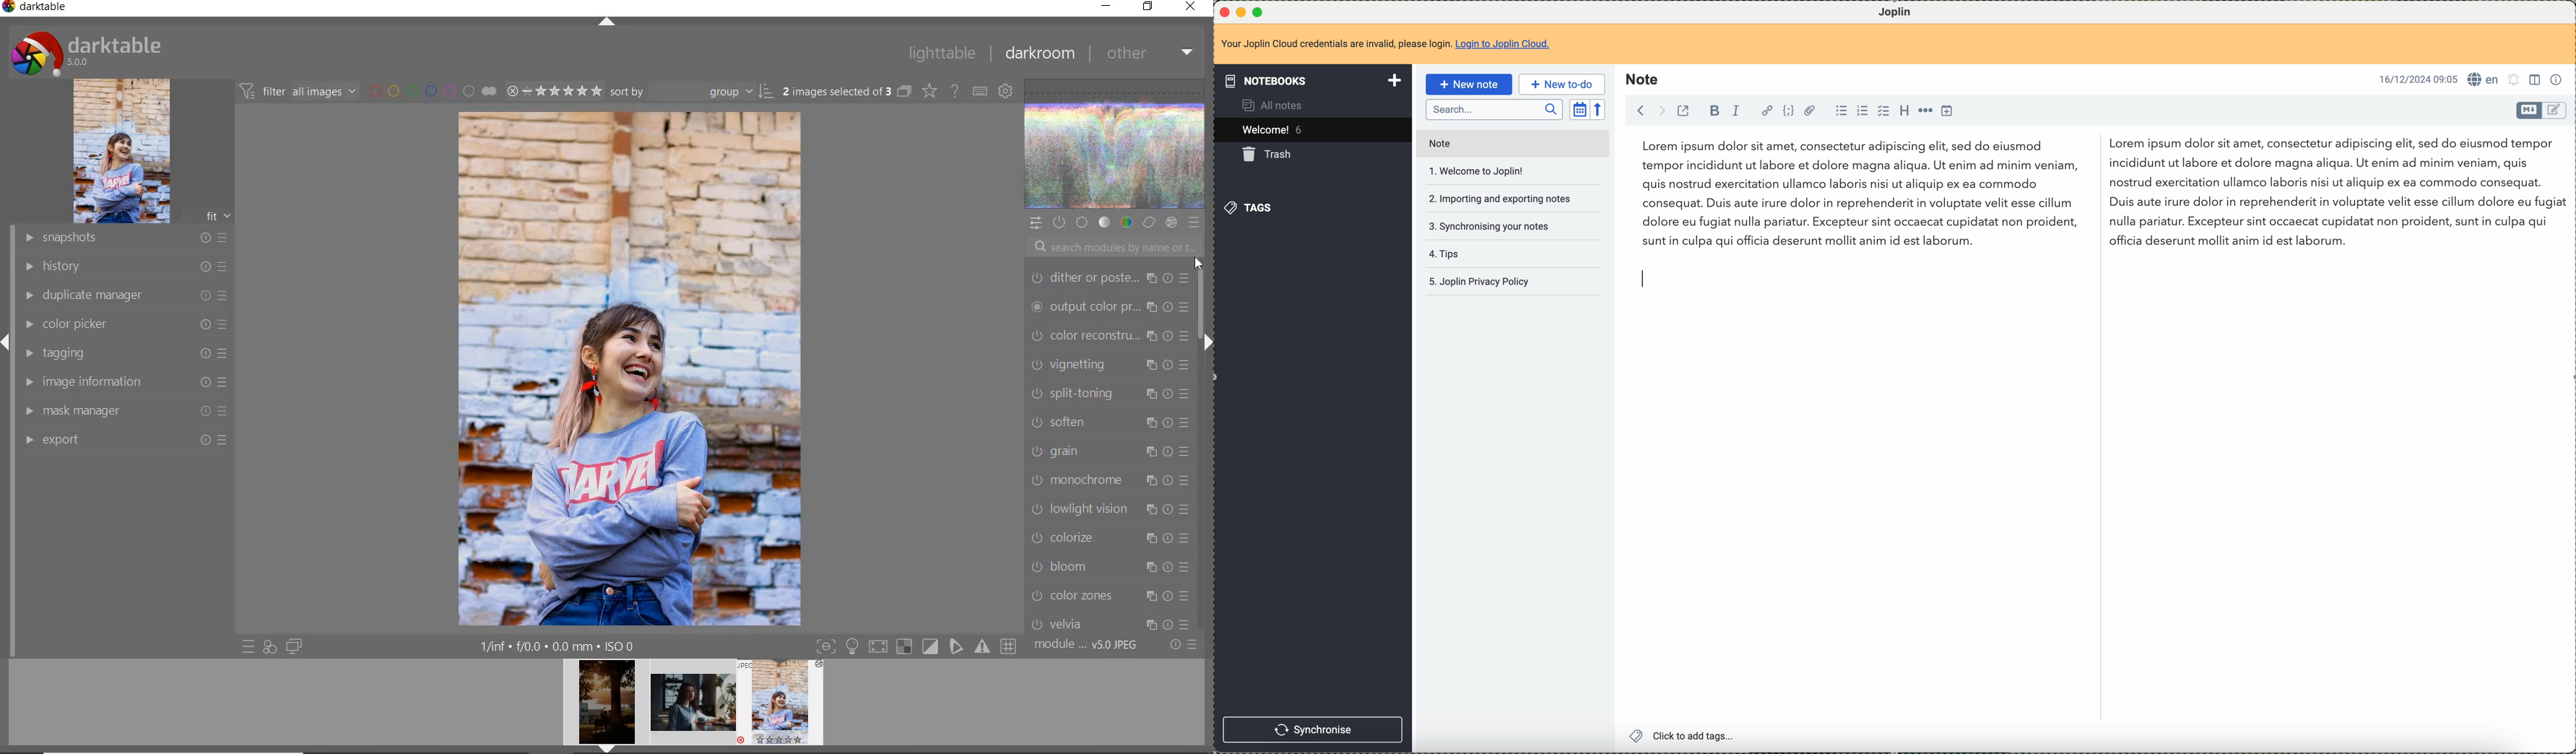 The image size is (2576, 756). What do you see at coordinates (2537, 80) in the screenshot?
I see `toggle editors layout` at bounding box center [2537, 80].